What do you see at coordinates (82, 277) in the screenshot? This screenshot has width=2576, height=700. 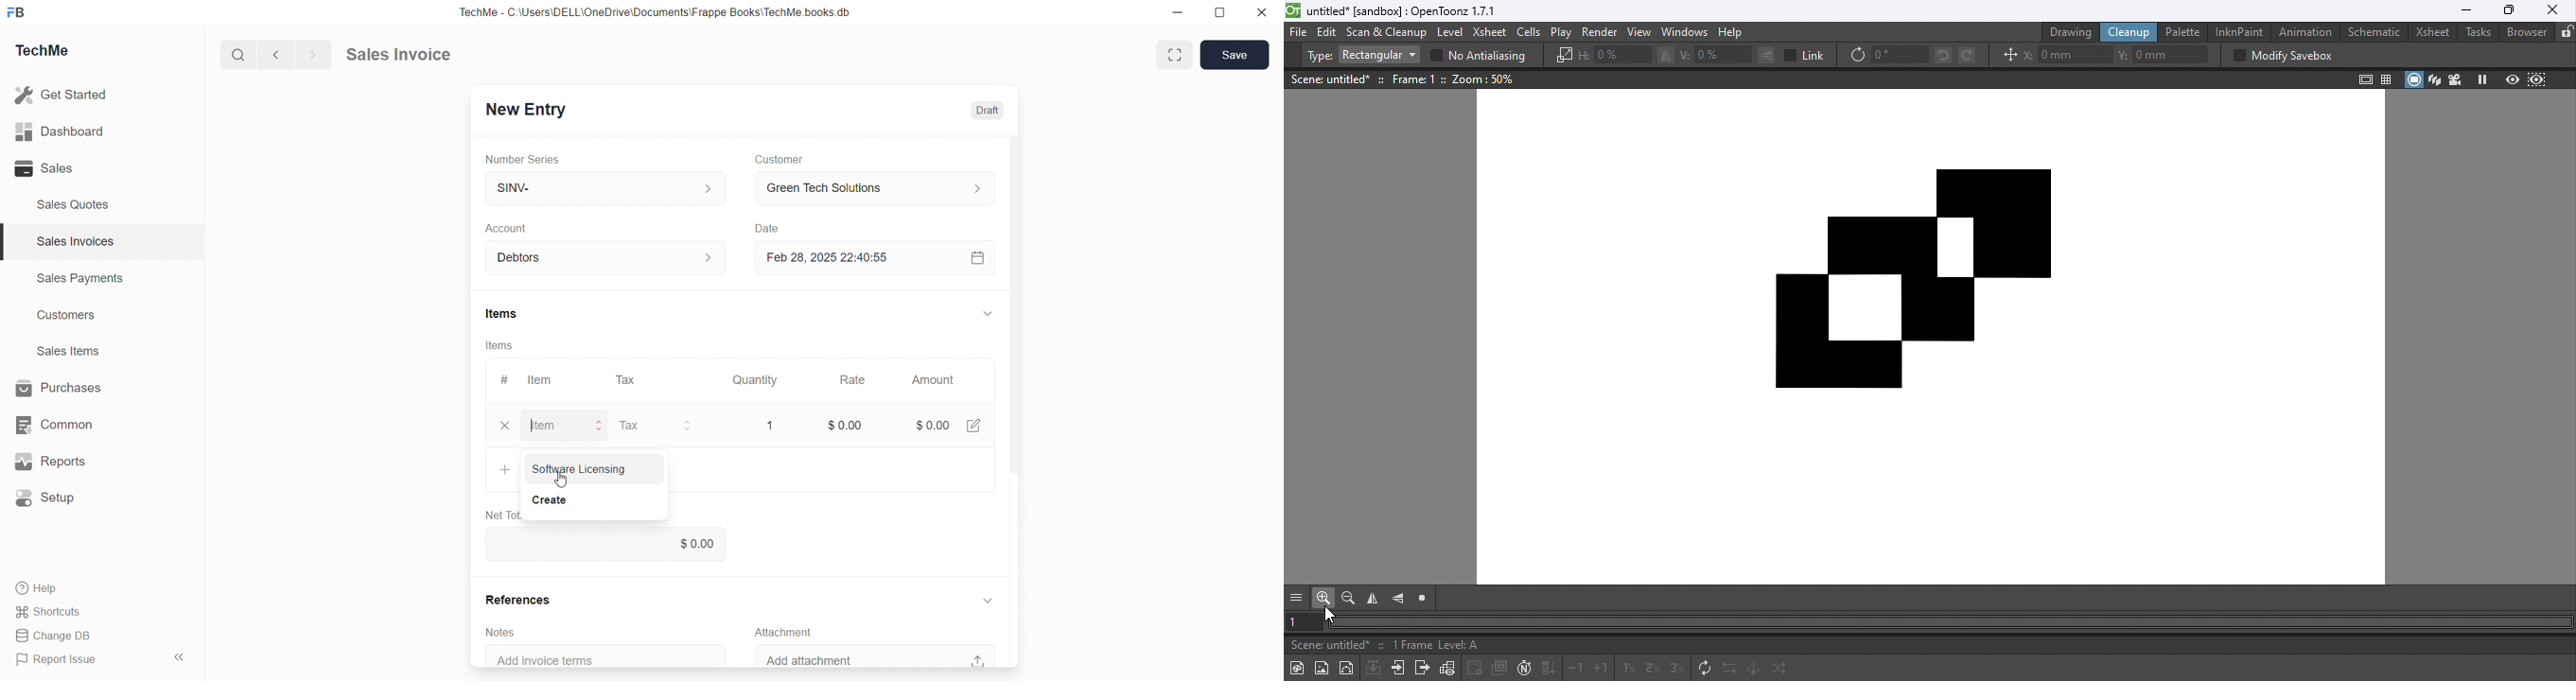 I see `Sales Payments` at bounding box center [82, 277].